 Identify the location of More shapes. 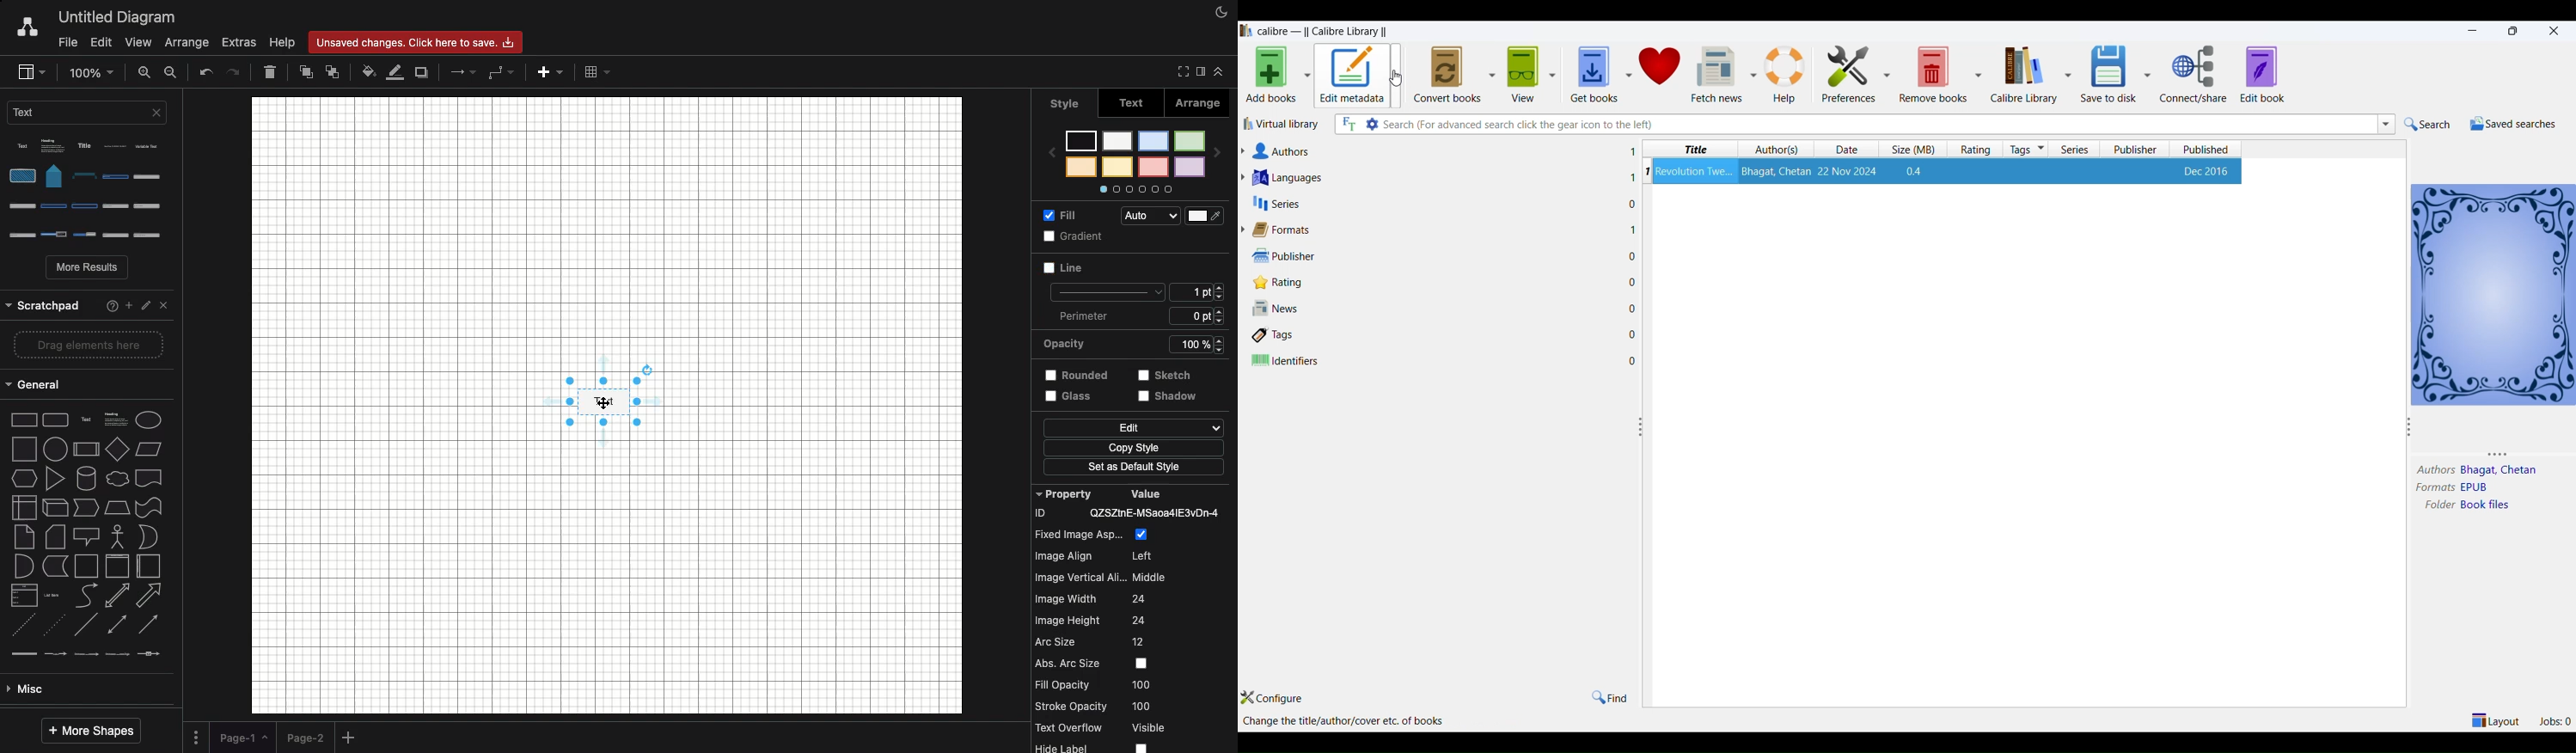
(90, 732).